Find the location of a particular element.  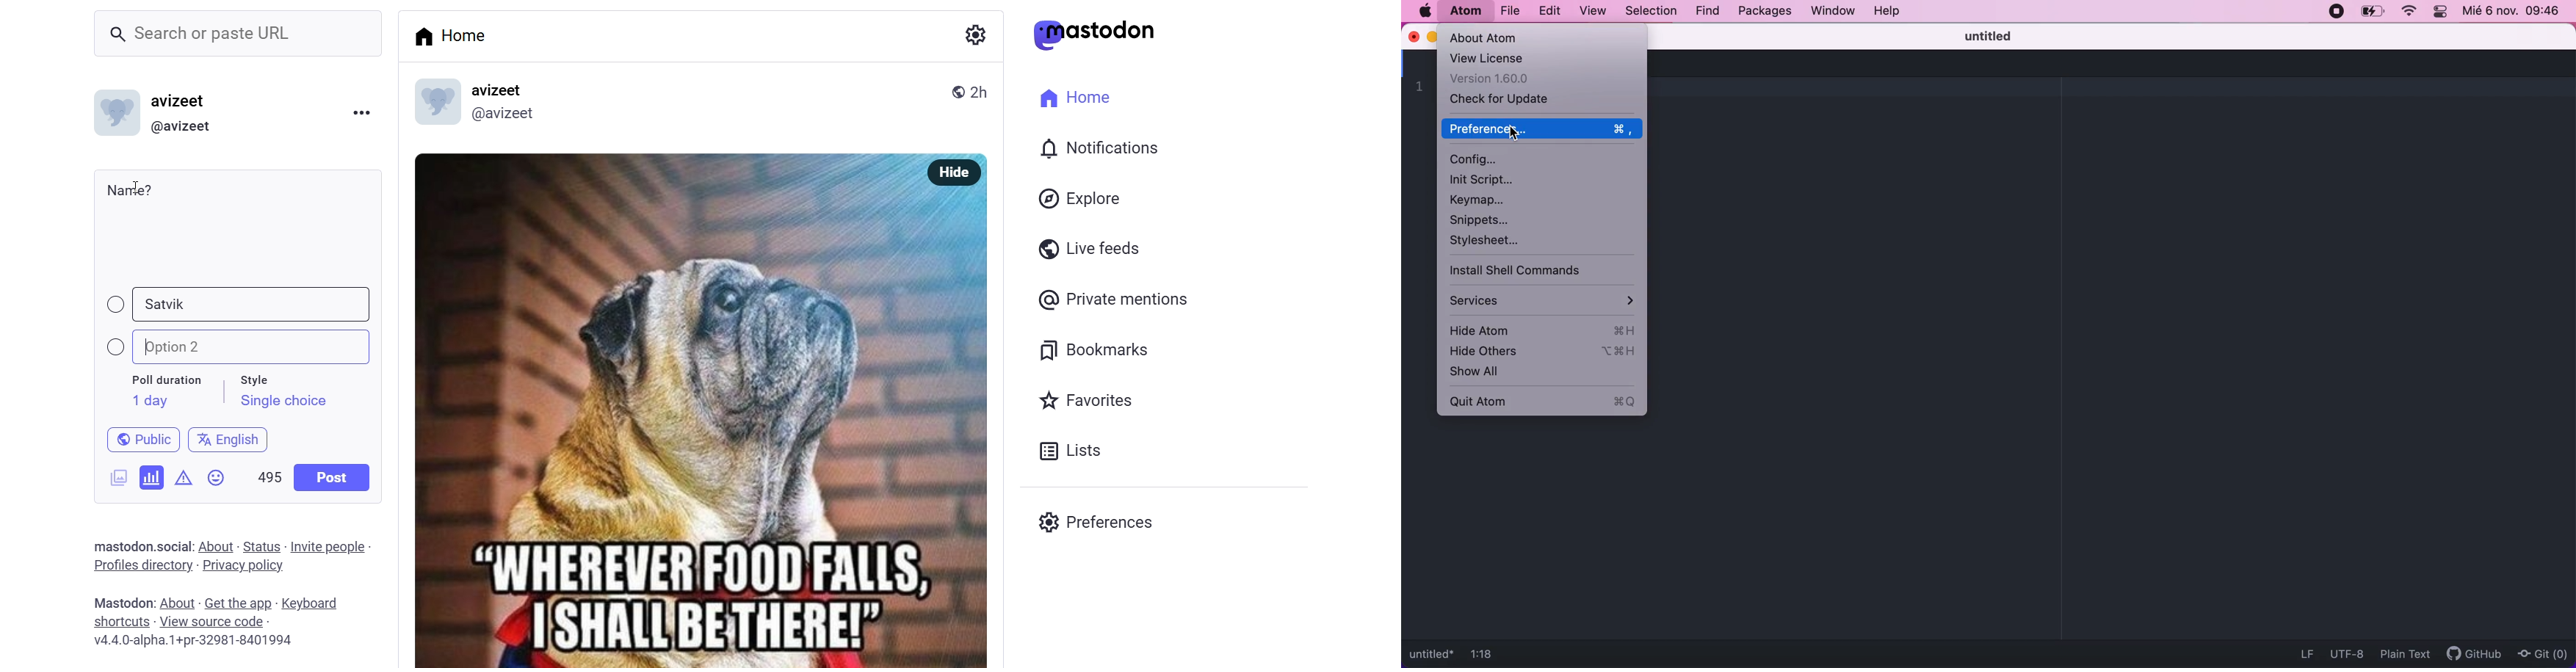

public is located at coordinates (137, 438).